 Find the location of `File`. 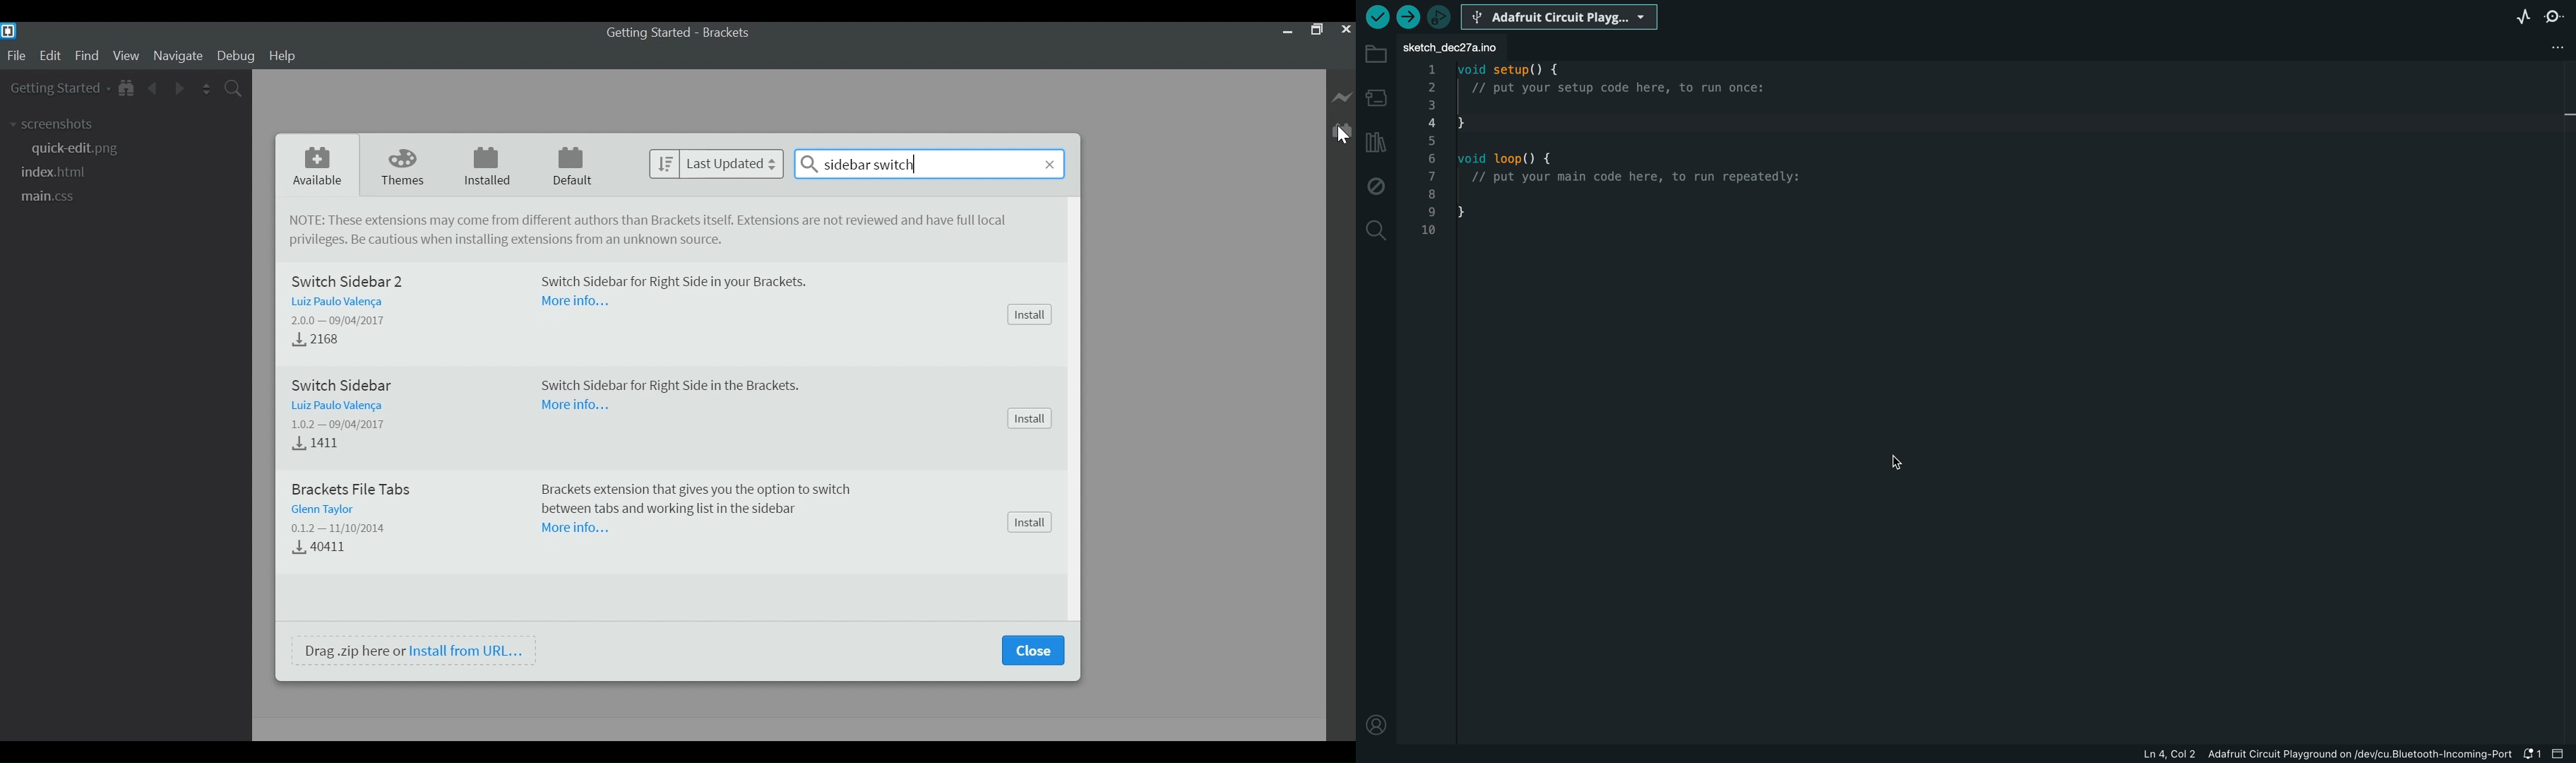

File is located at coordinates (16, 56).